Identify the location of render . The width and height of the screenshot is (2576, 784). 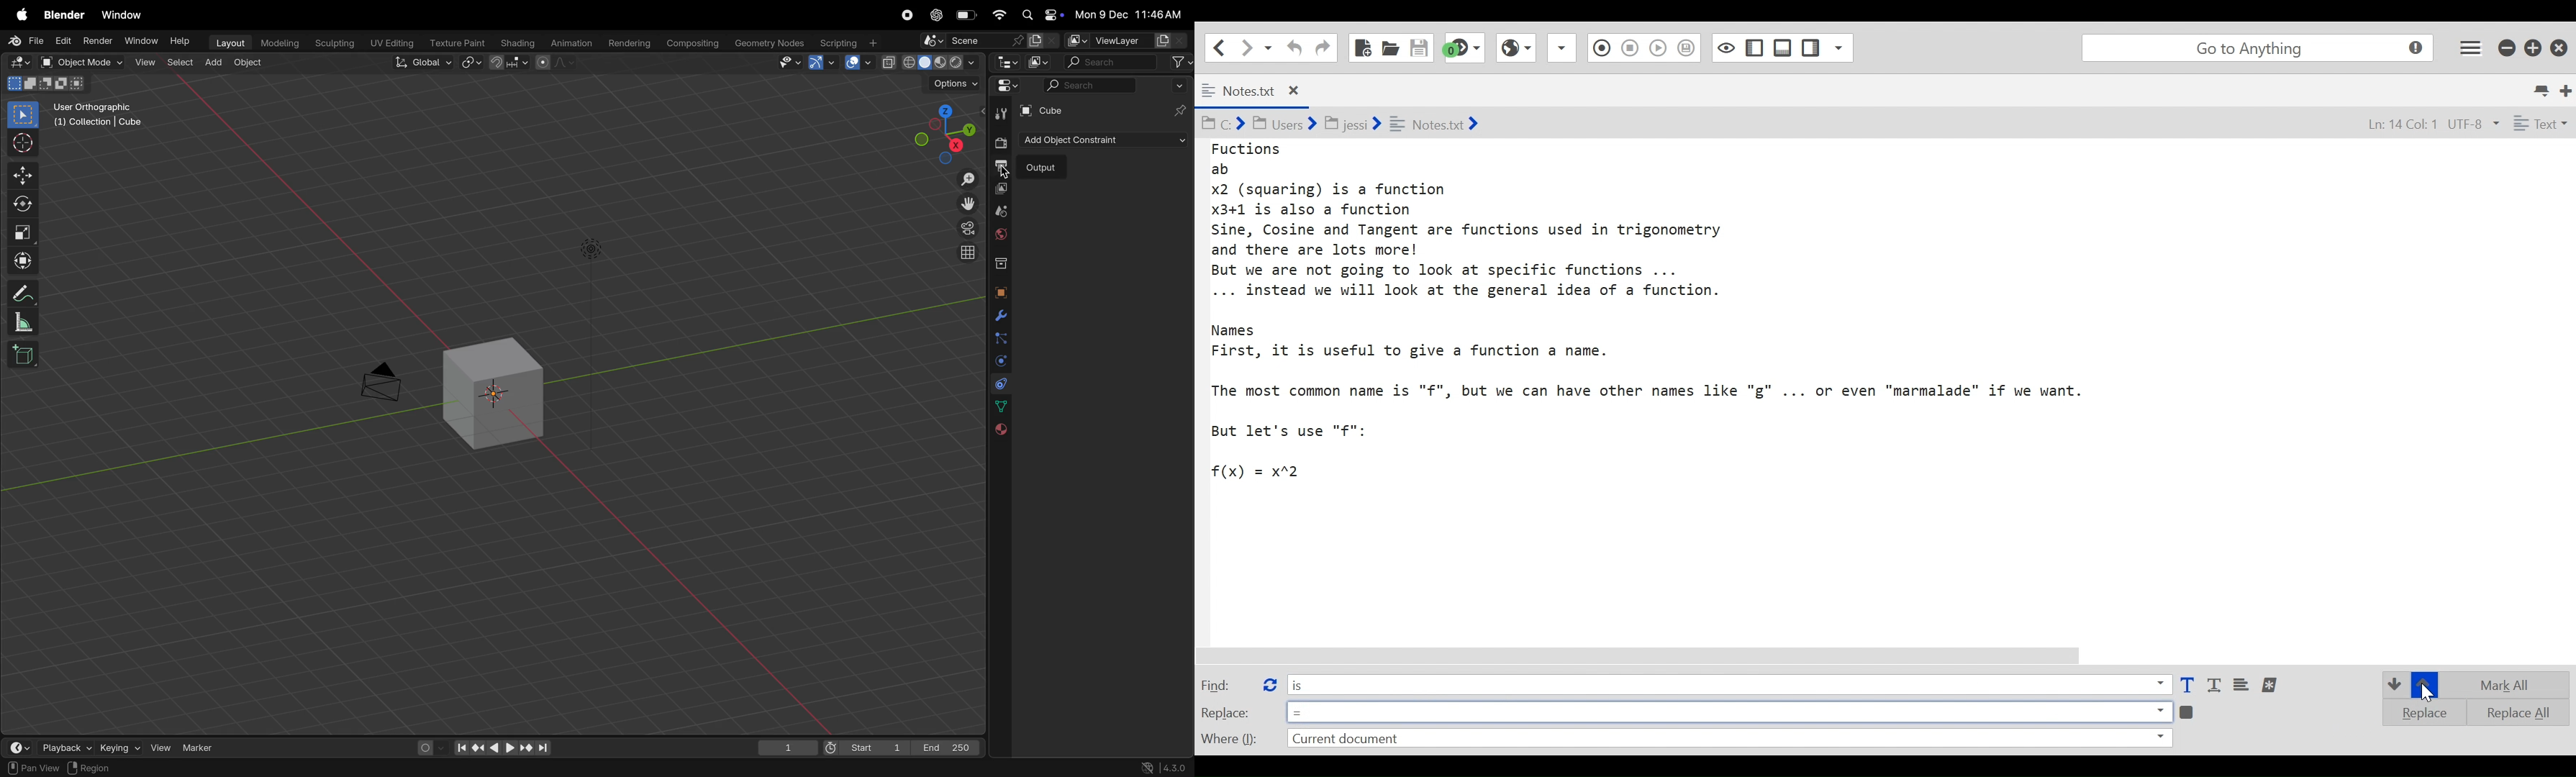
(1002, 143).